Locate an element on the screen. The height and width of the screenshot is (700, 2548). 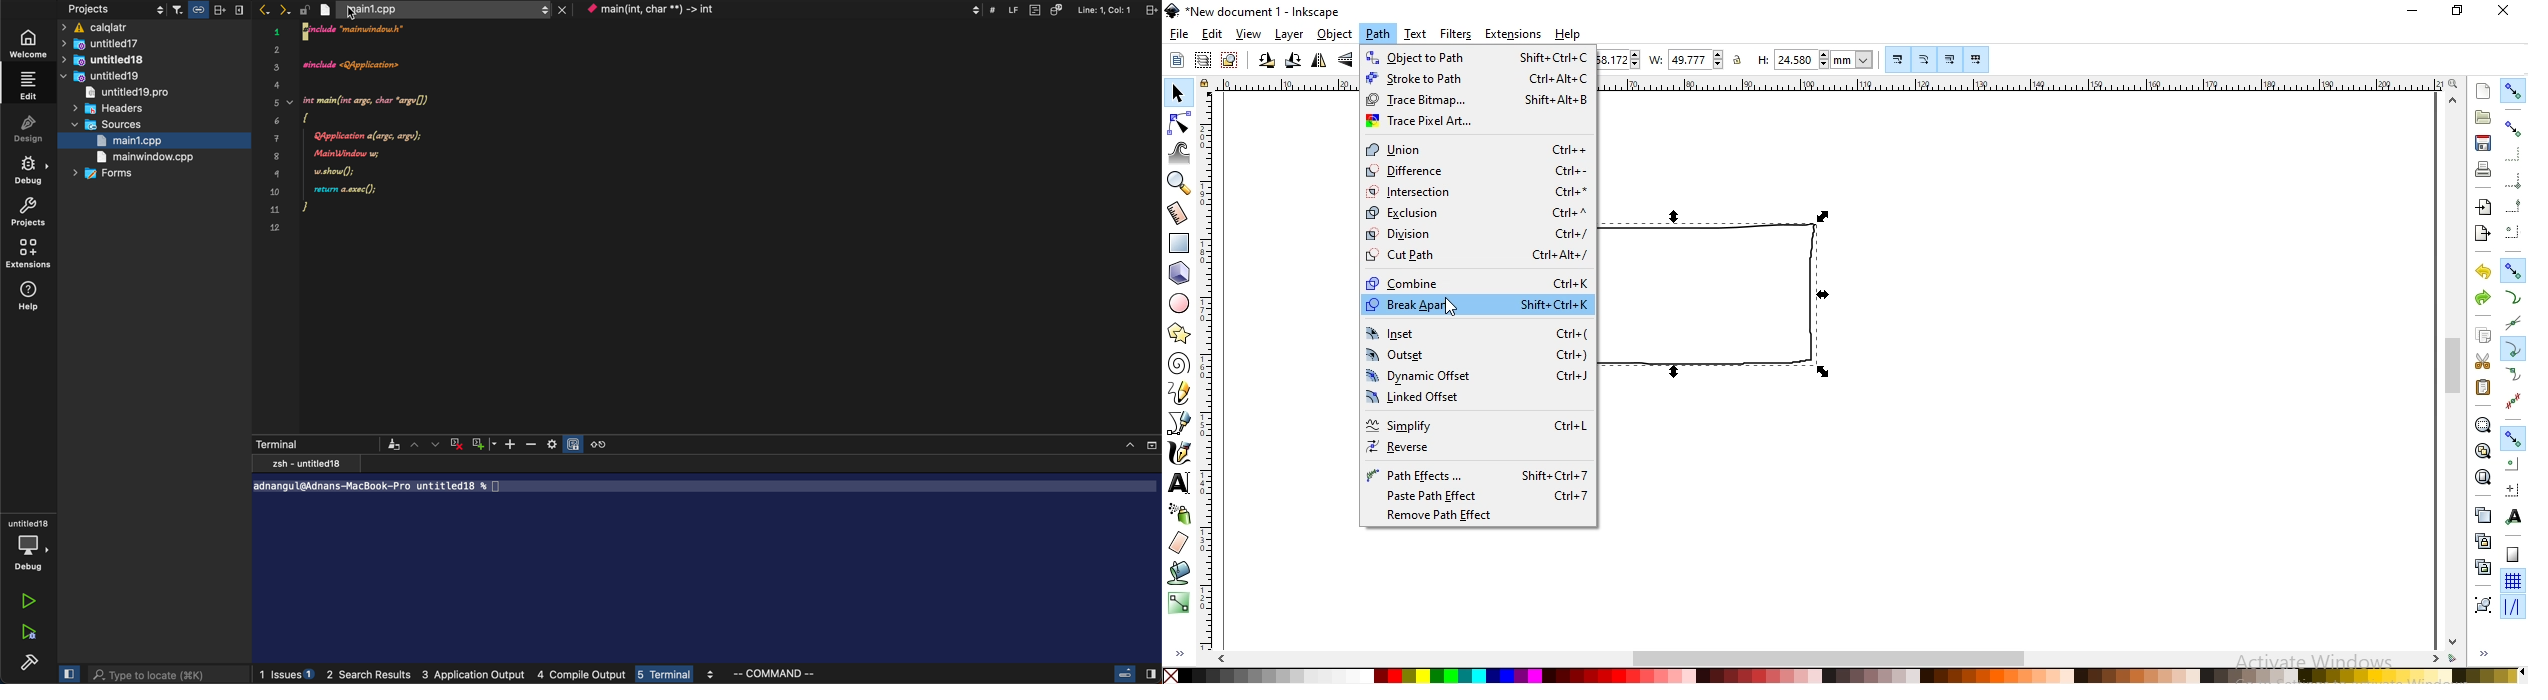
break apart is located at coordinates (1474, 304).